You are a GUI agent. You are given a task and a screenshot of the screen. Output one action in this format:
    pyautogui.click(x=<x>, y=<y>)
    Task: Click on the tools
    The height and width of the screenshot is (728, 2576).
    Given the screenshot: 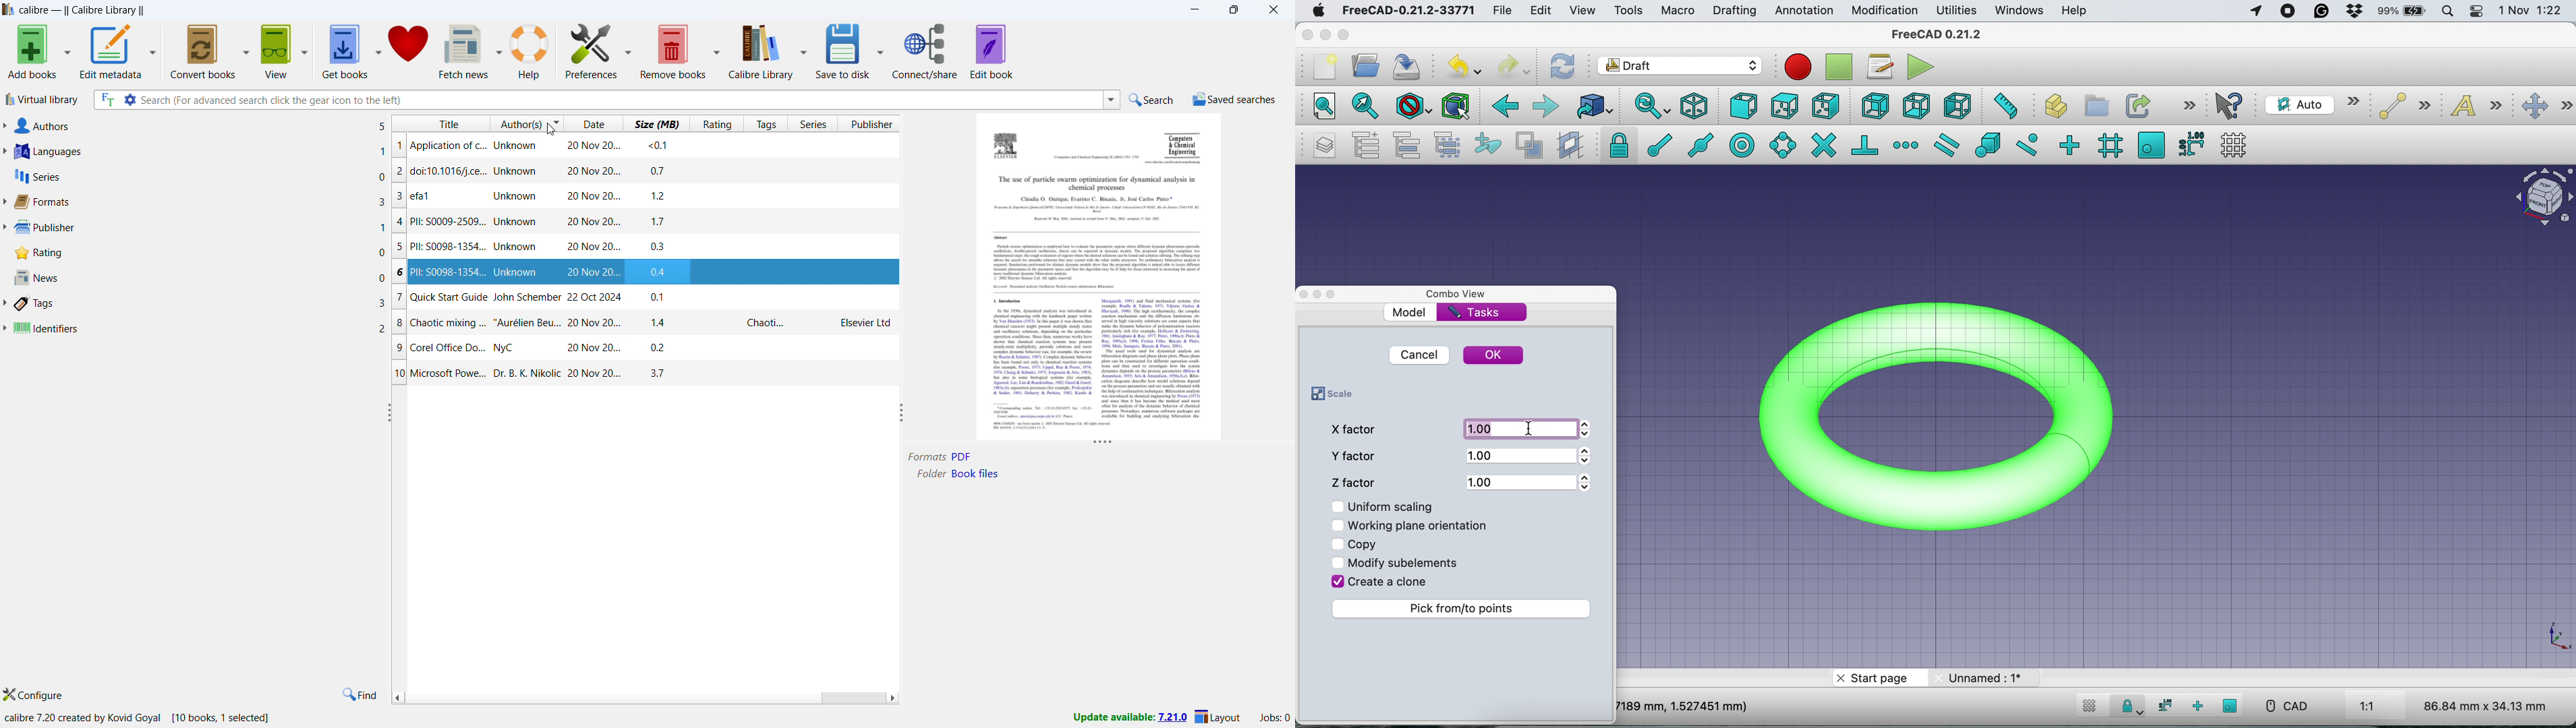 What is the action you would take?
    pyautogui.click(x=1625, y=9)
    